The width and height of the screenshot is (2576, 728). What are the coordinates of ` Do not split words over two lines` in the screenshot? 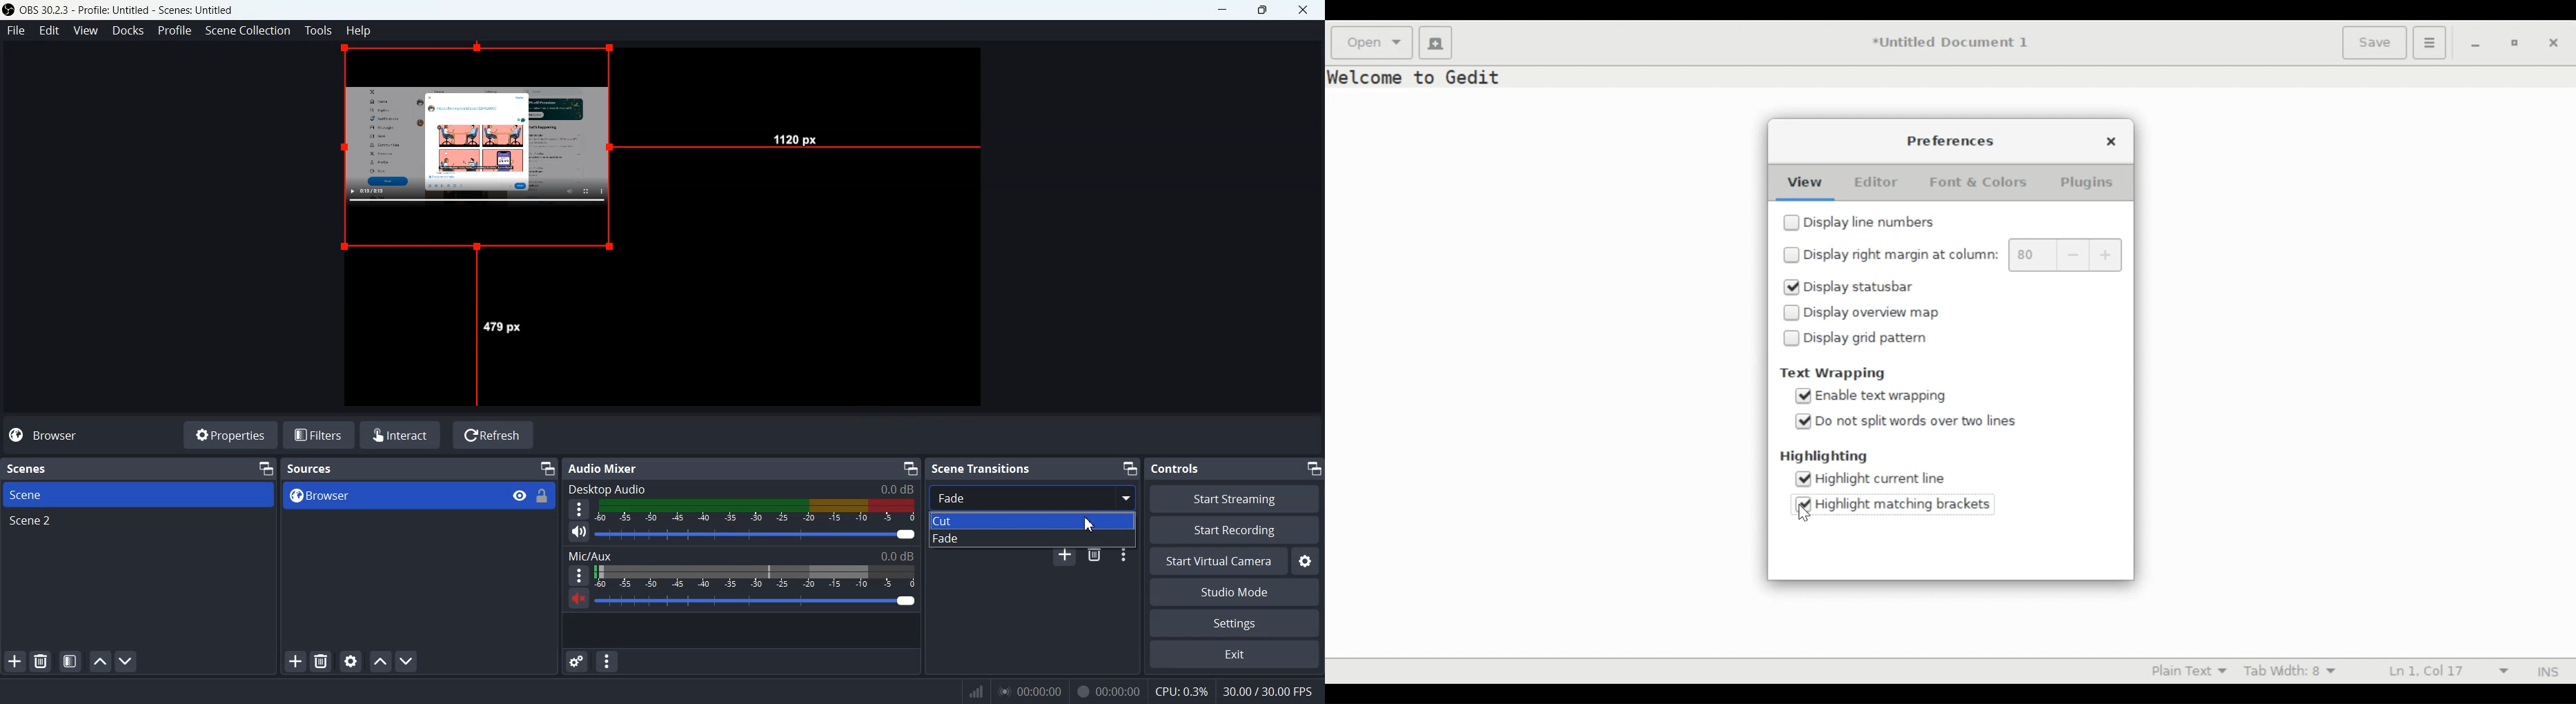 It's located at (1933, 422).